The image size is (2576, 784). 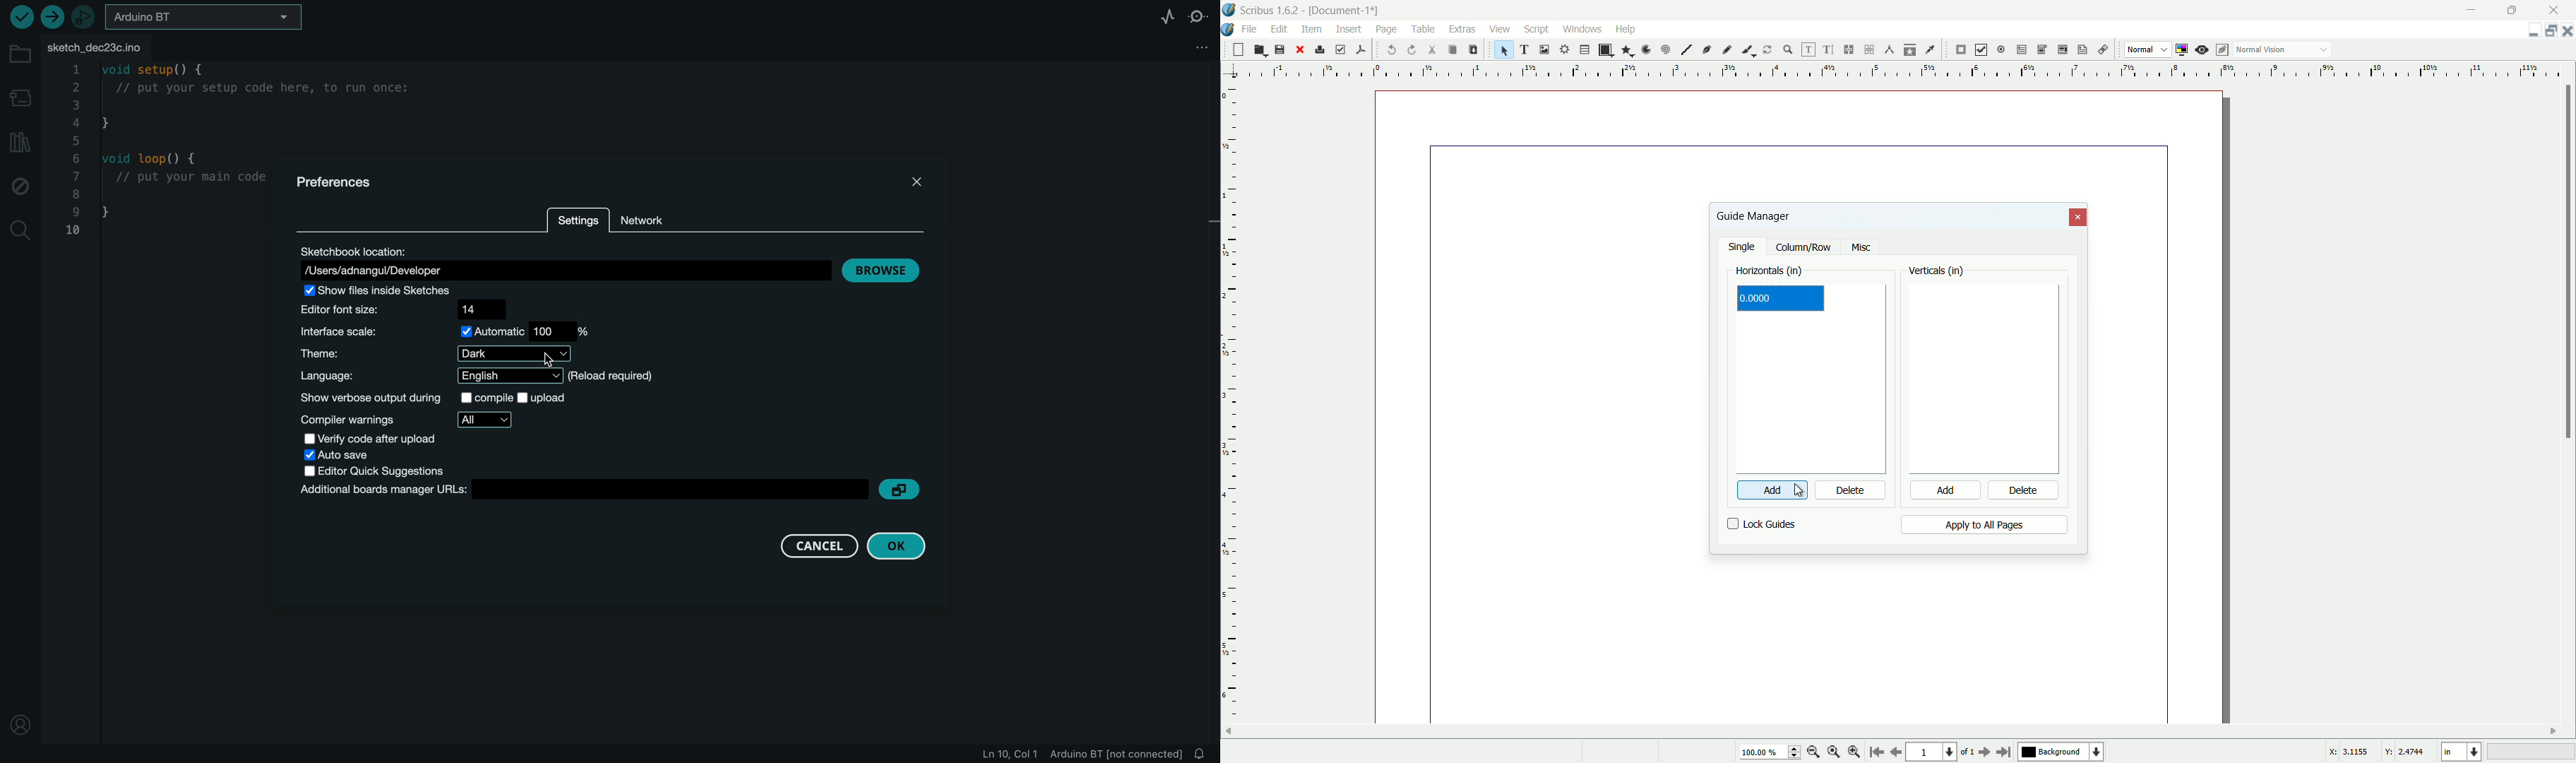 I want to click on help menu, so click(x=1625, y=28).